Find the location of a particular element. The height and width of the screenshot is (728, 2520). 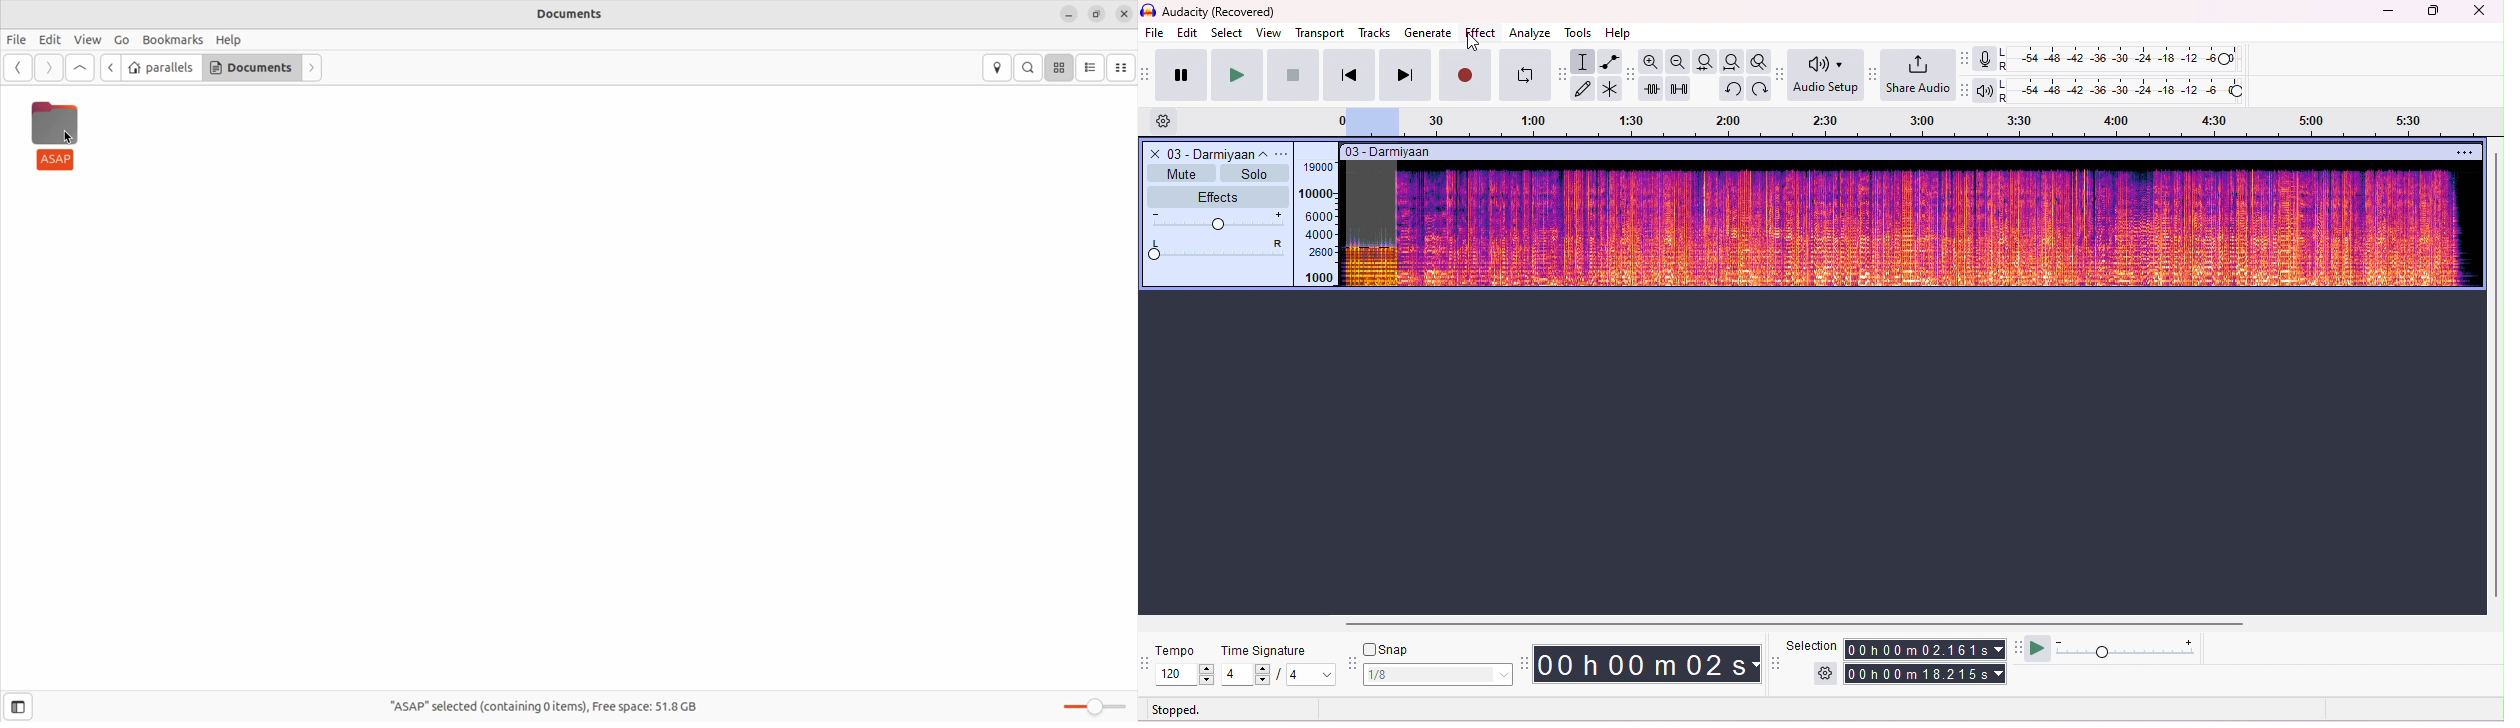

previous is located at coordinates (1349, 75).